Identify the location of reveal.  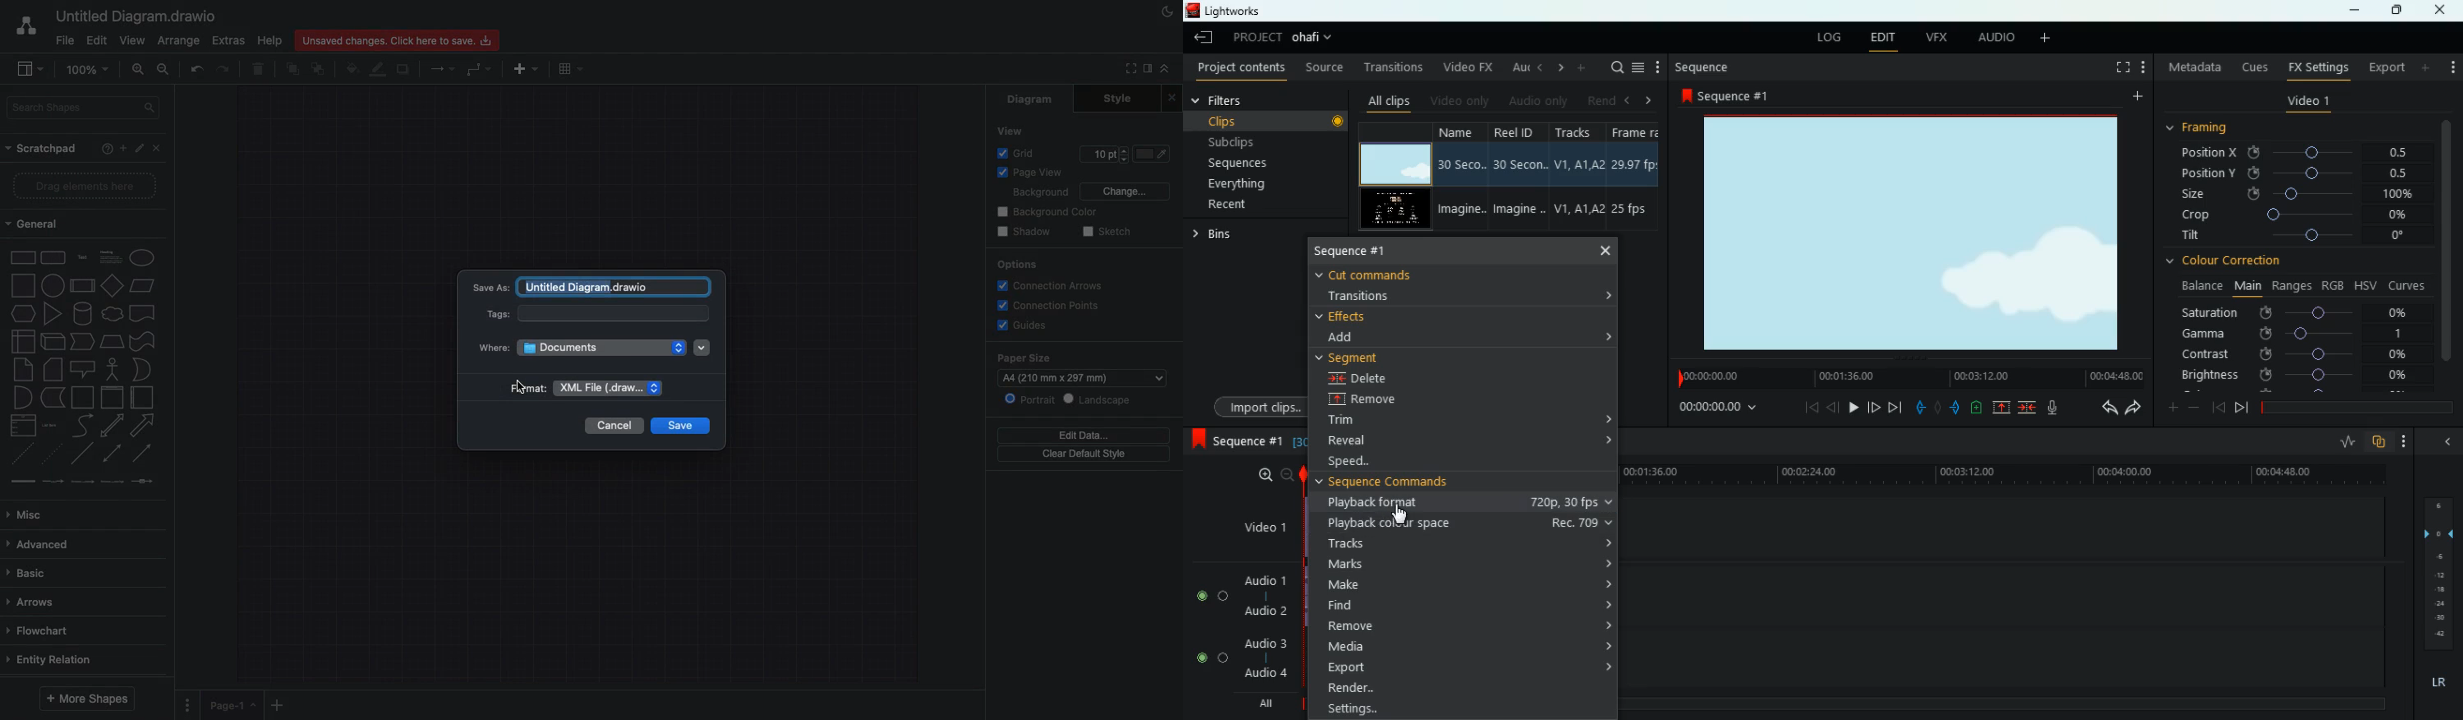
(1369, 440).